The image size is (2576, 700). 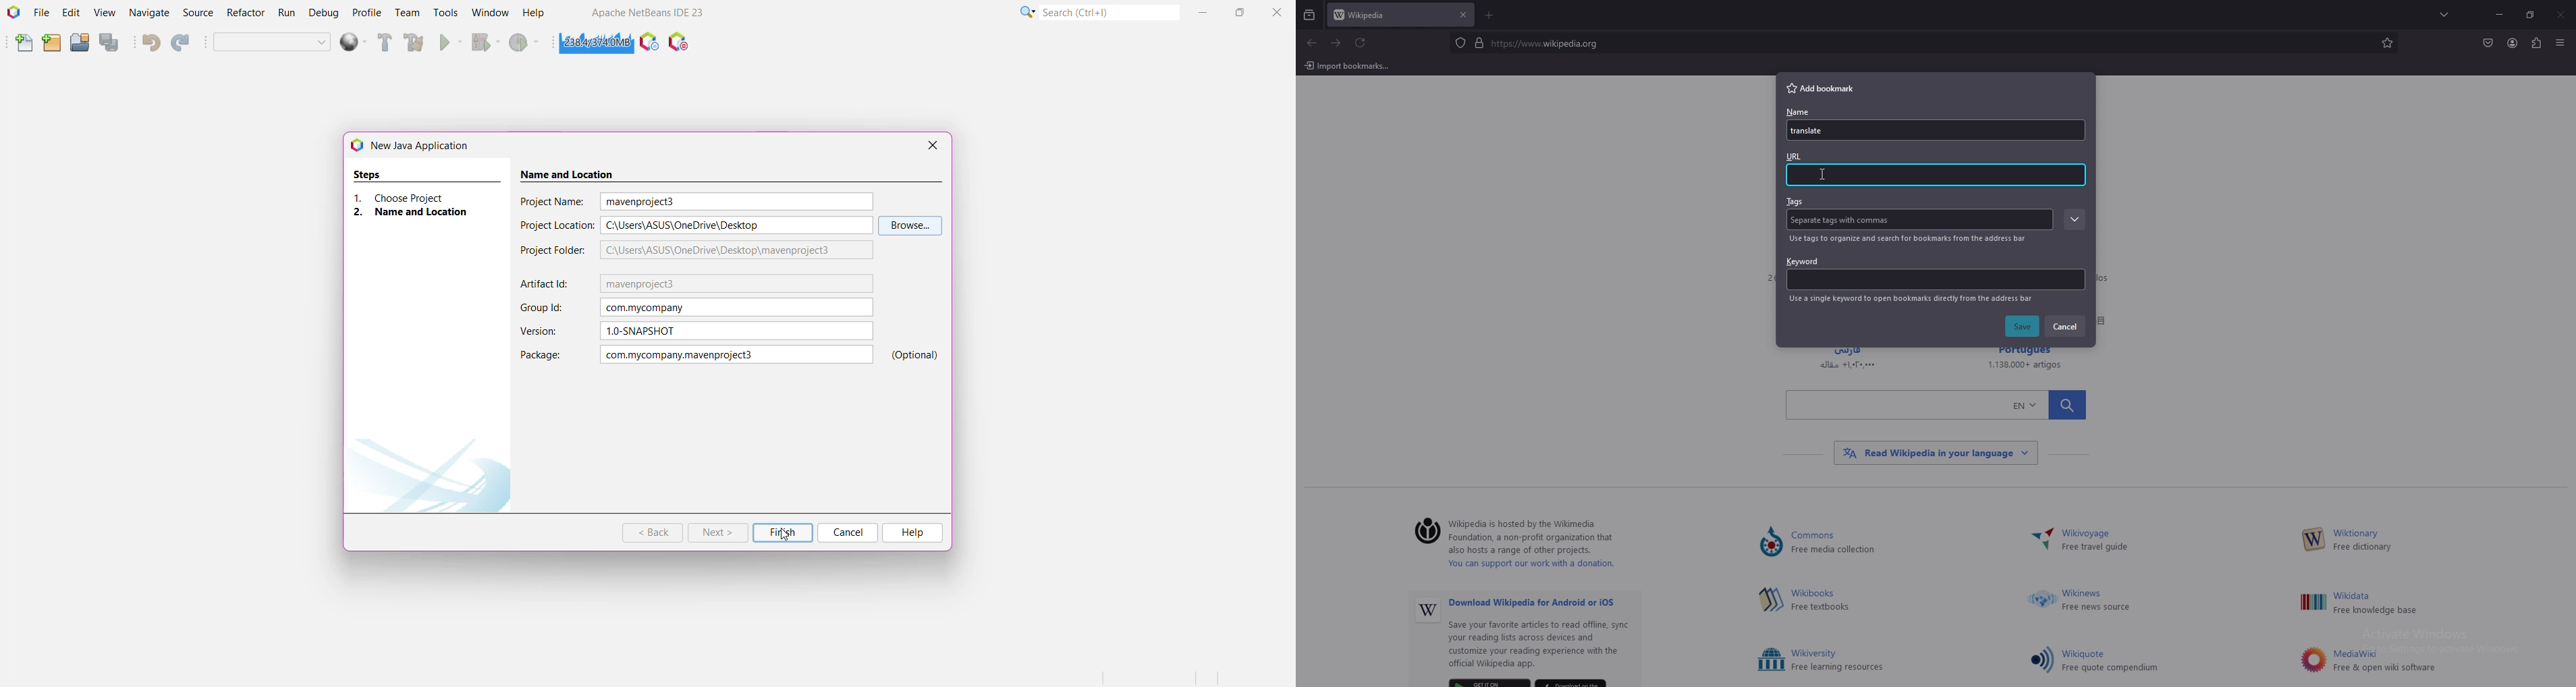 What do you see at coordinates (2448, 13) in the screenshot?
I see `list all tabs` at bounding box center [2448, 13].